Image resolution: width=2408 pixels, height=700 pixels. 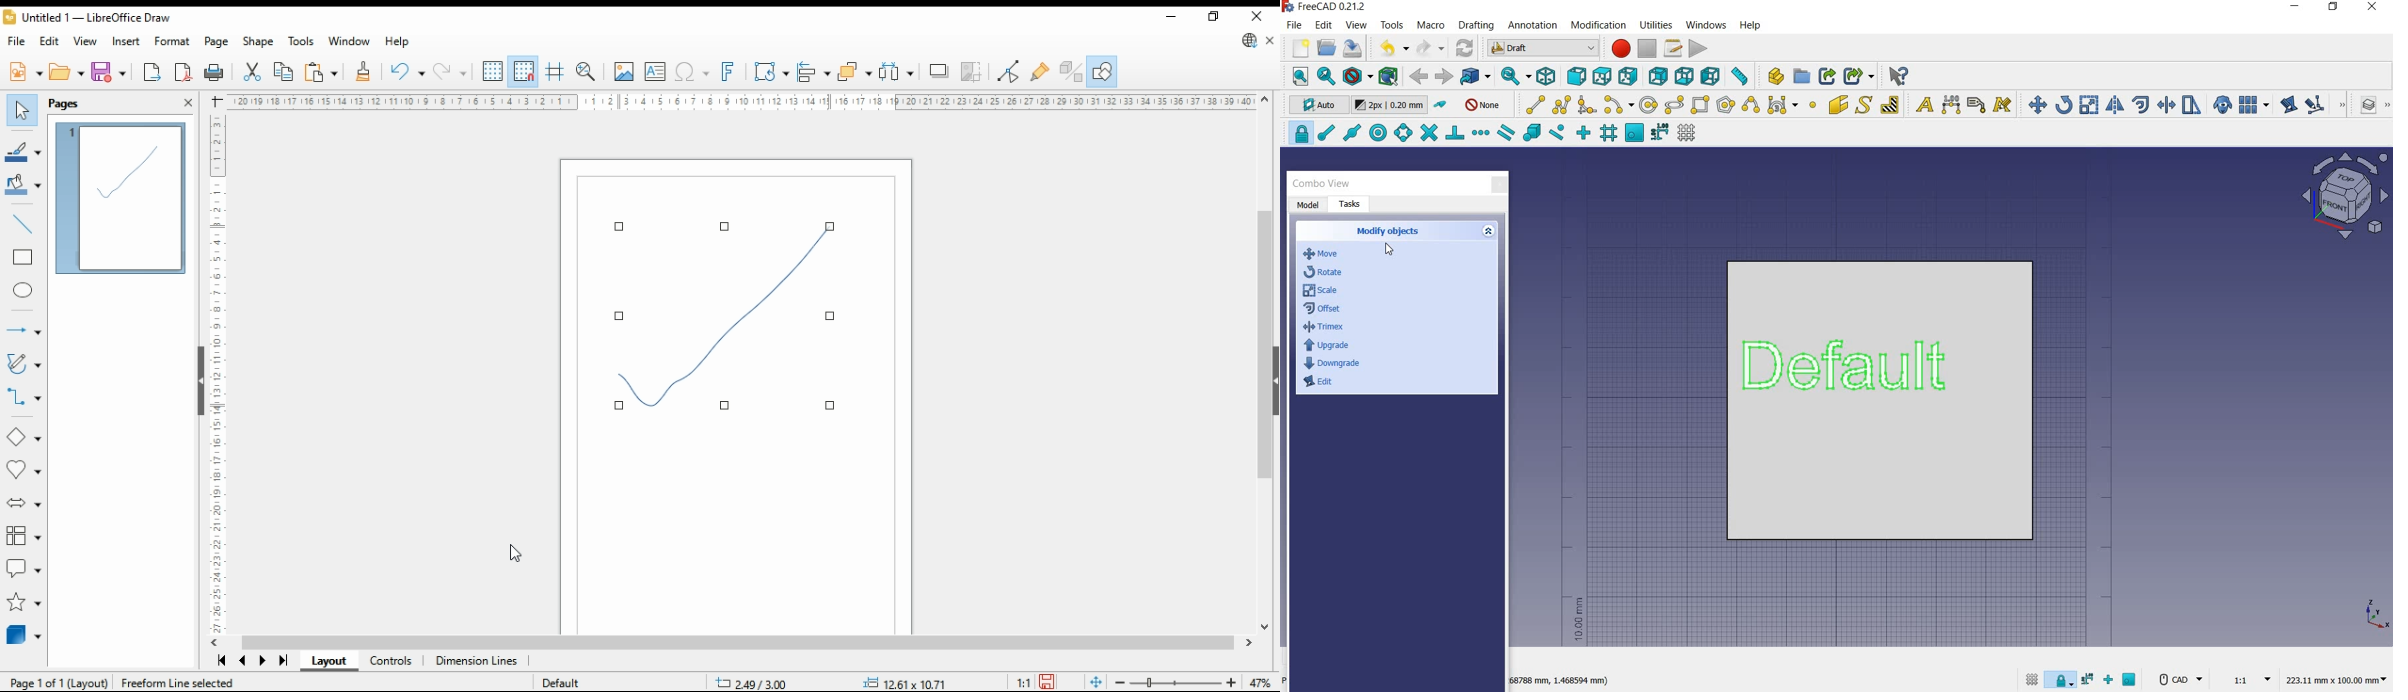 What do you see at coordinates (1702, 106) in the screenshot?
I see `rectangle` at bounding box center [1702, 106].